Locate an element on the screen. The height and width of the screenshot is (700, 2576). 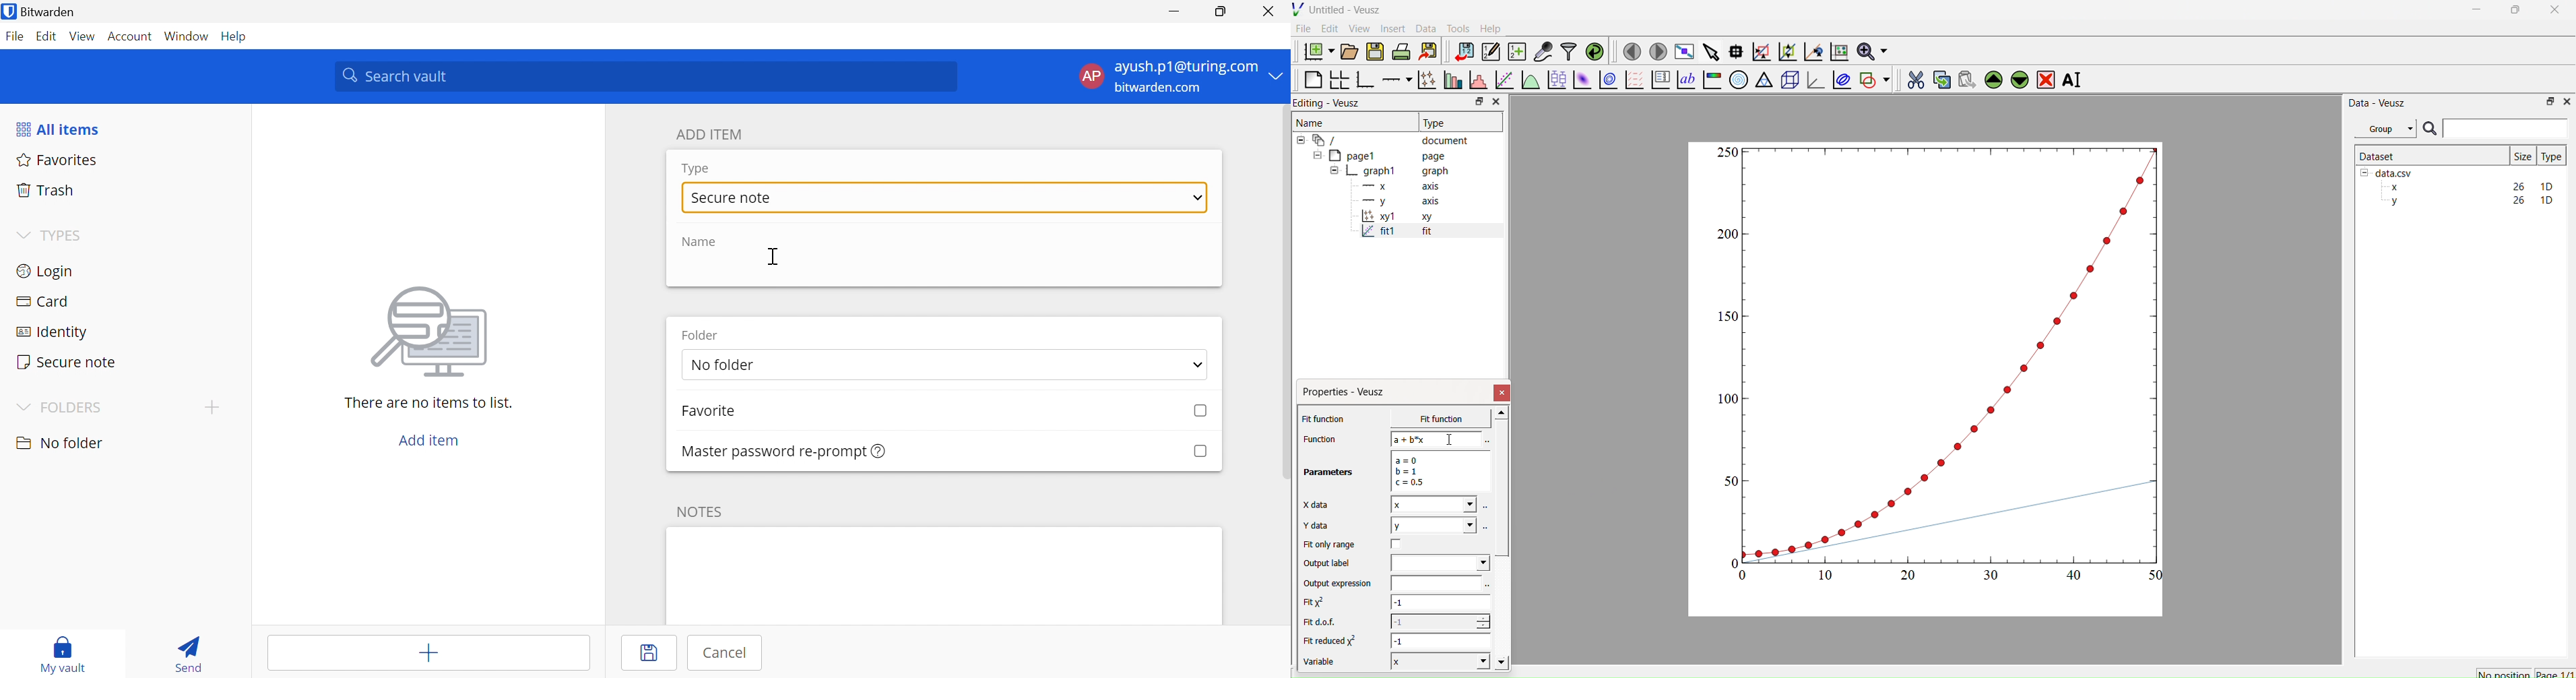
Minimize is located at coordinates (2477, 13).